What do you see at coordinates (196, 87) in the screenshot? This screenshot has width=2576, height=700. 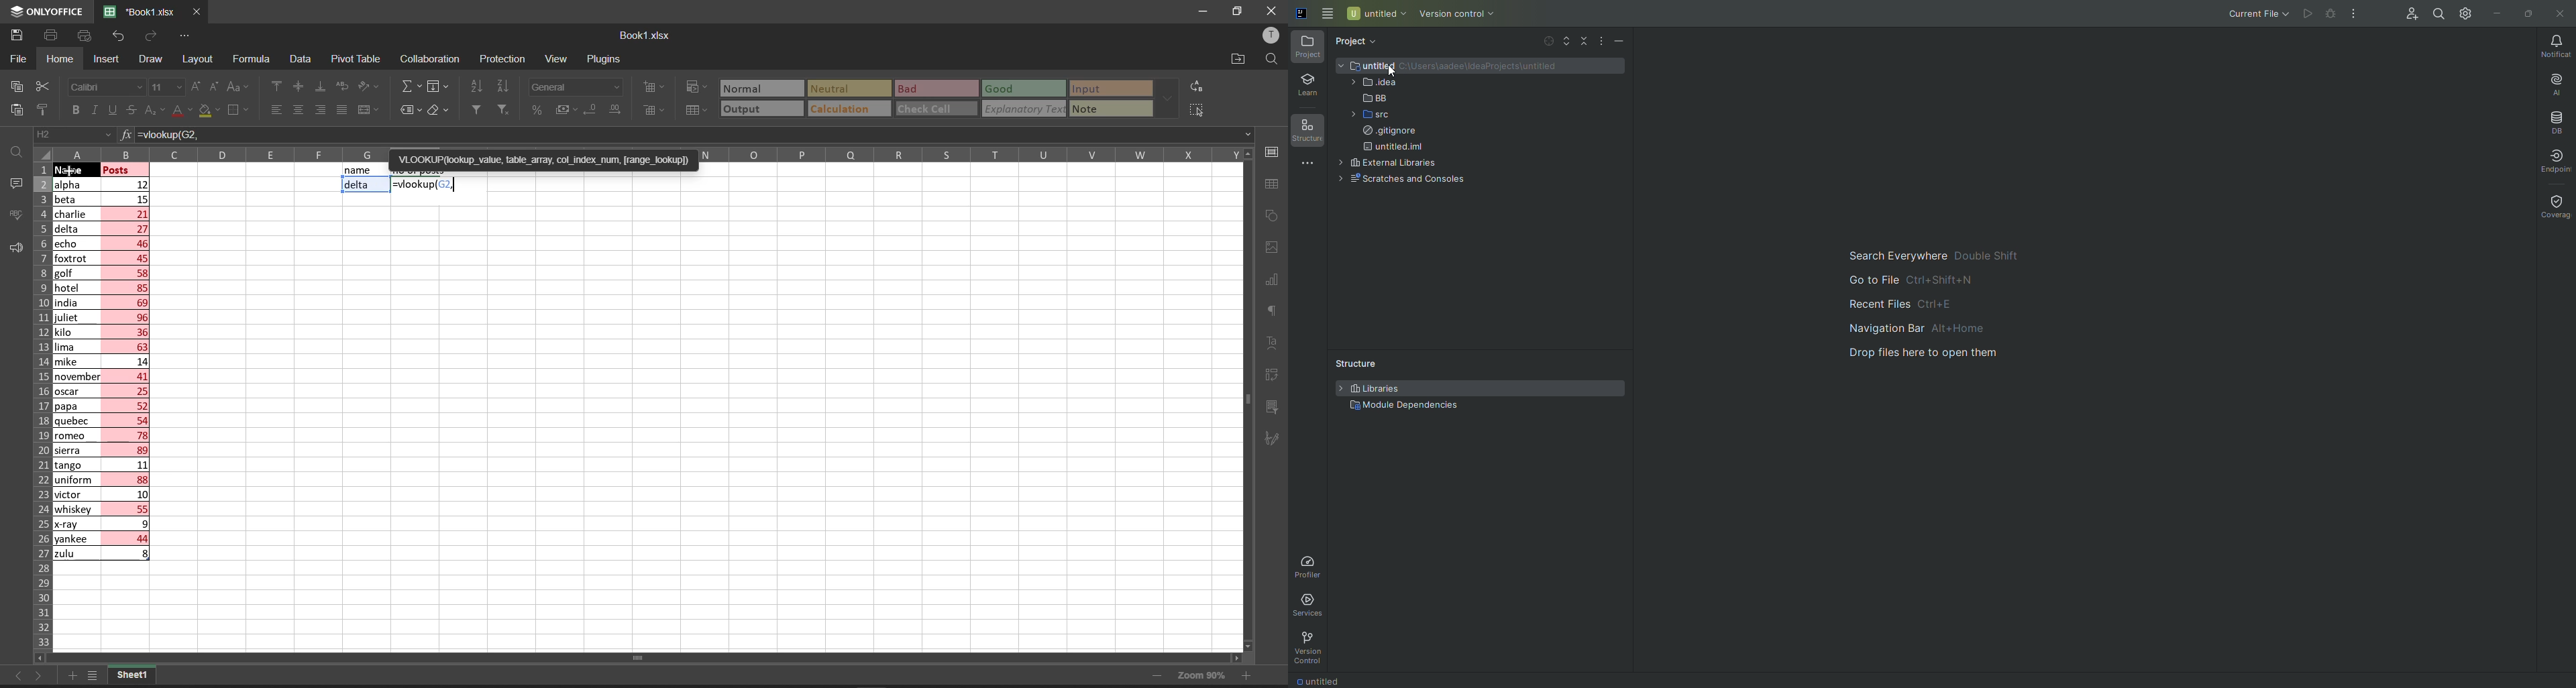 I see `increment font size` at bounding box center [196, 87].